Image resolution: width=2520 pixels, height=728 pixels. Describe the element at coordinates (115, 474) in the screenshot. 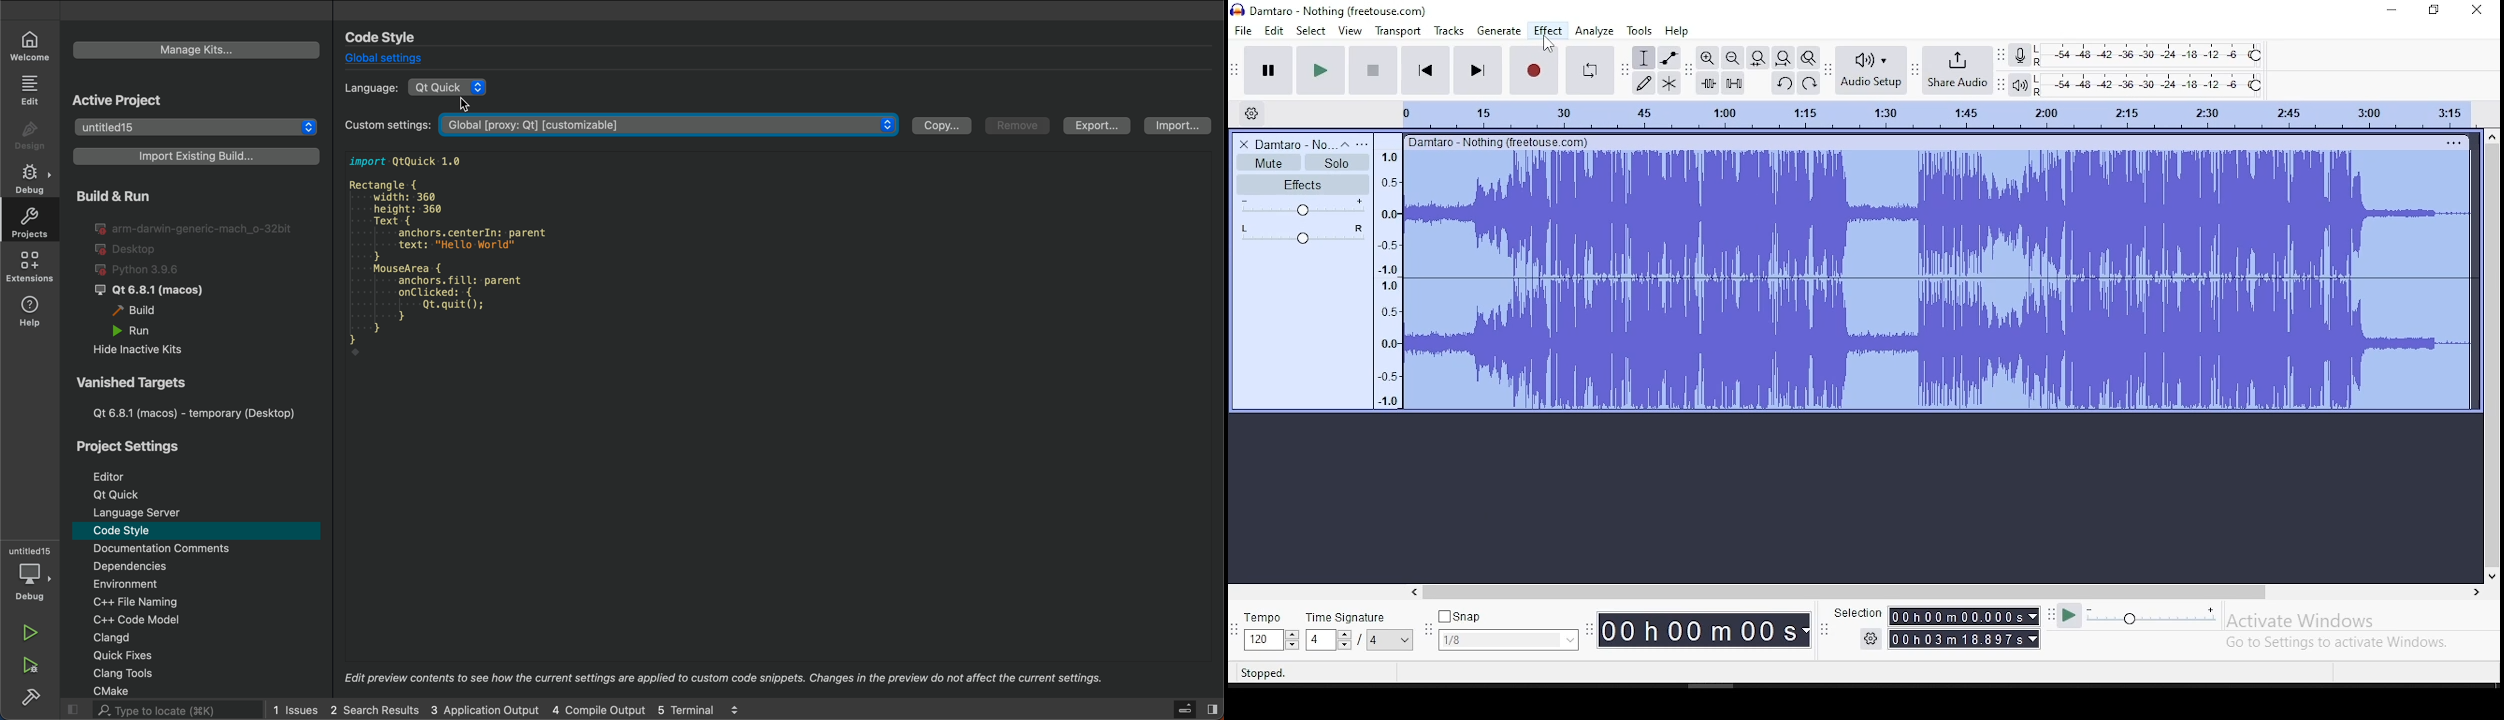

I see `editor` at that location.